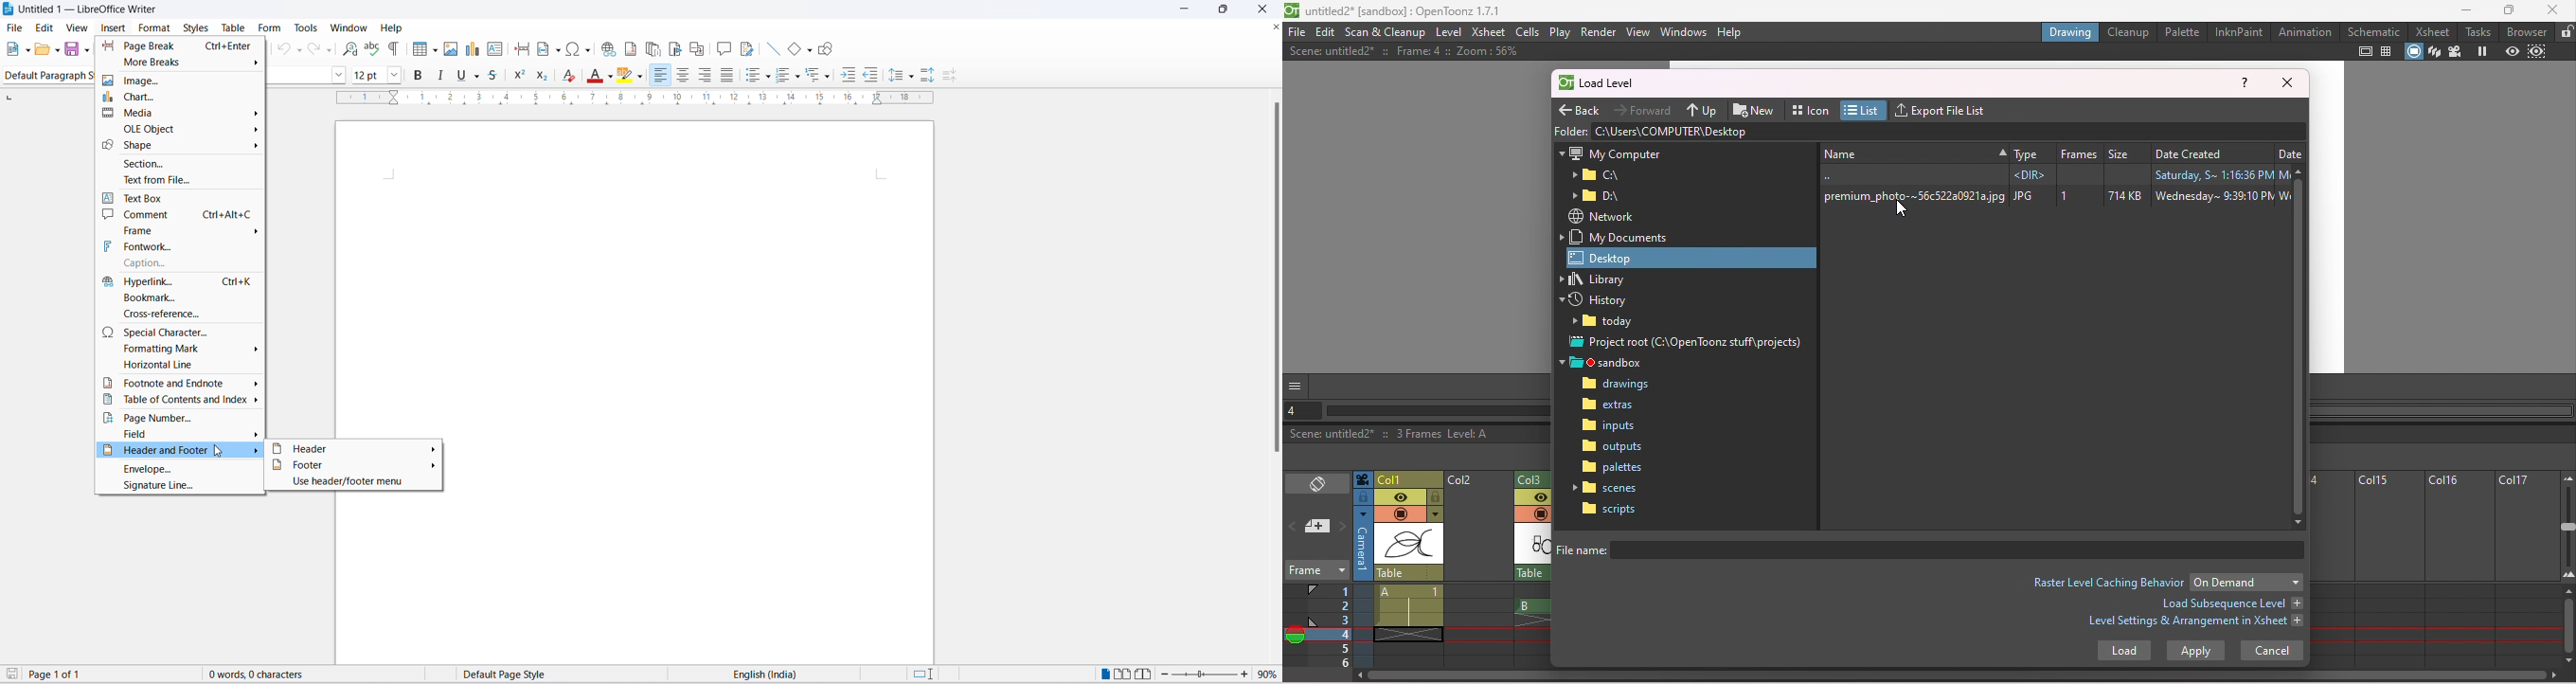  What do you see at coordinates (2568, 526) in the screenshot?
I see `zoom in/out` at bounding box center [2568, 526].